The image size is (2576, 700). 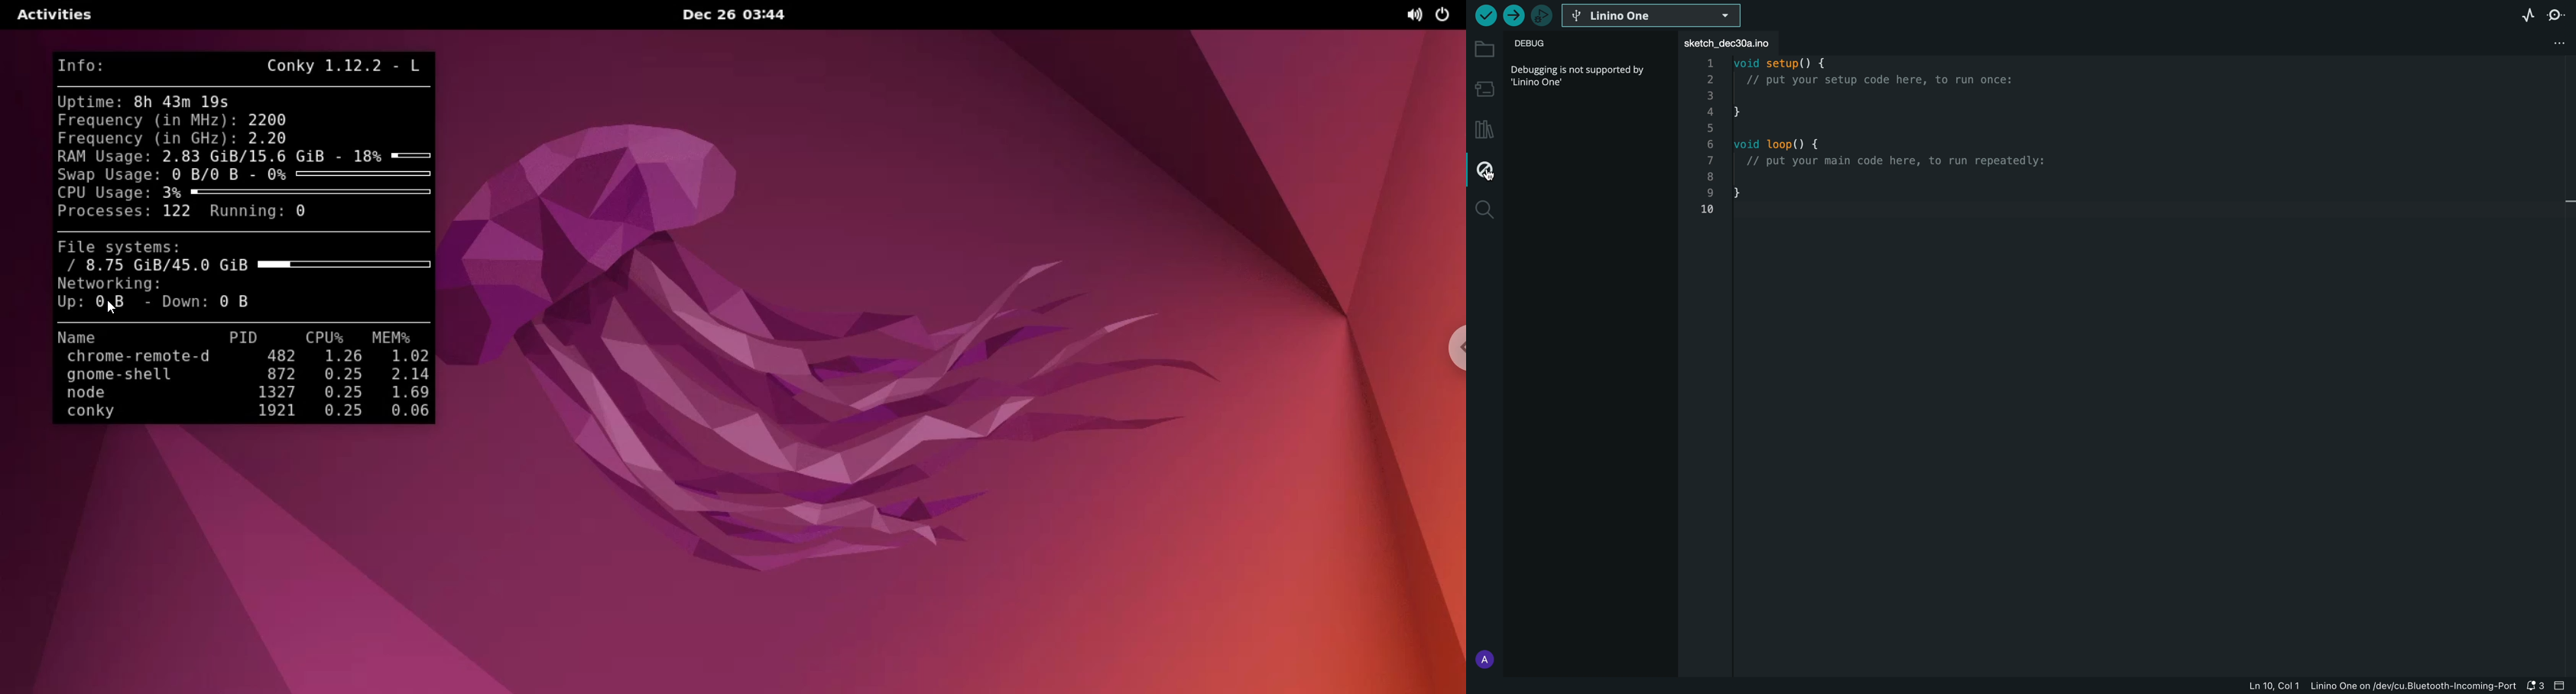 What do you see at coordinates (1542, 15) in the screenshot?
I see `debugger` at bounding box center [1542, 15].